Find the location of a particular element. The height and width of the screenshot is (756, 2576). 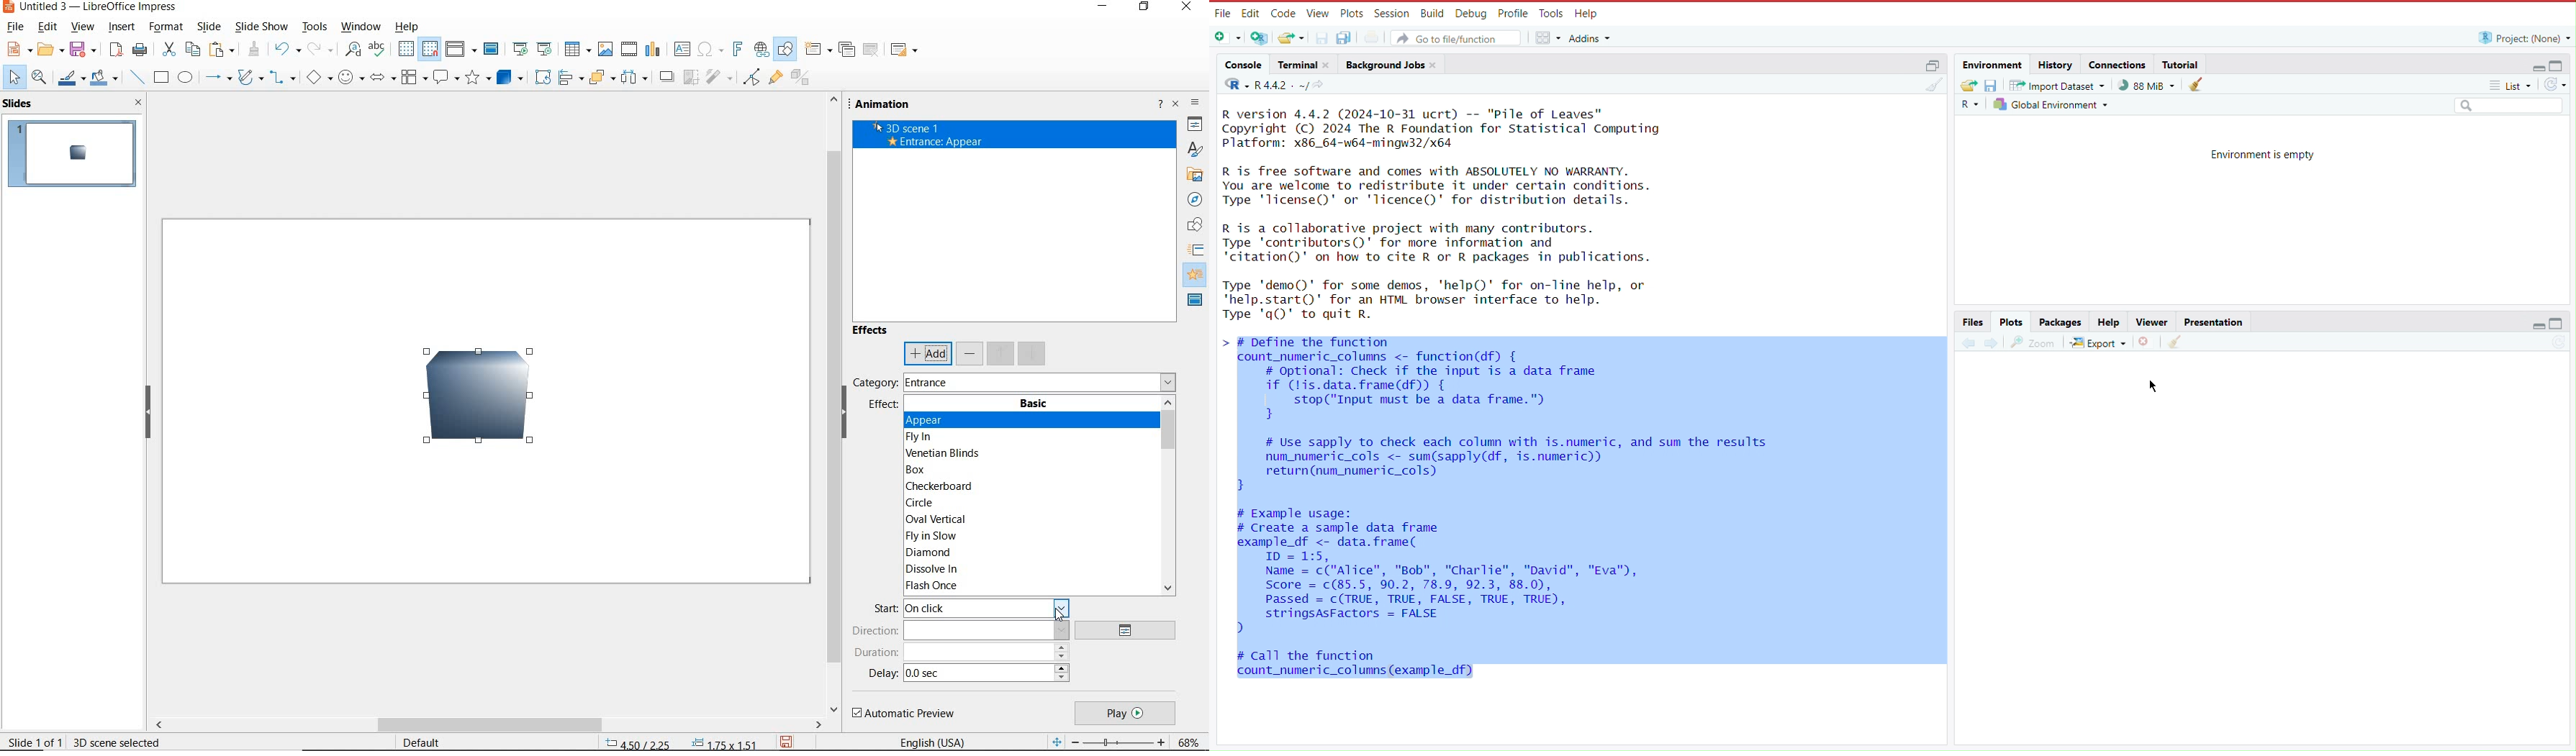

Code is located at coordinates (1283, 14).